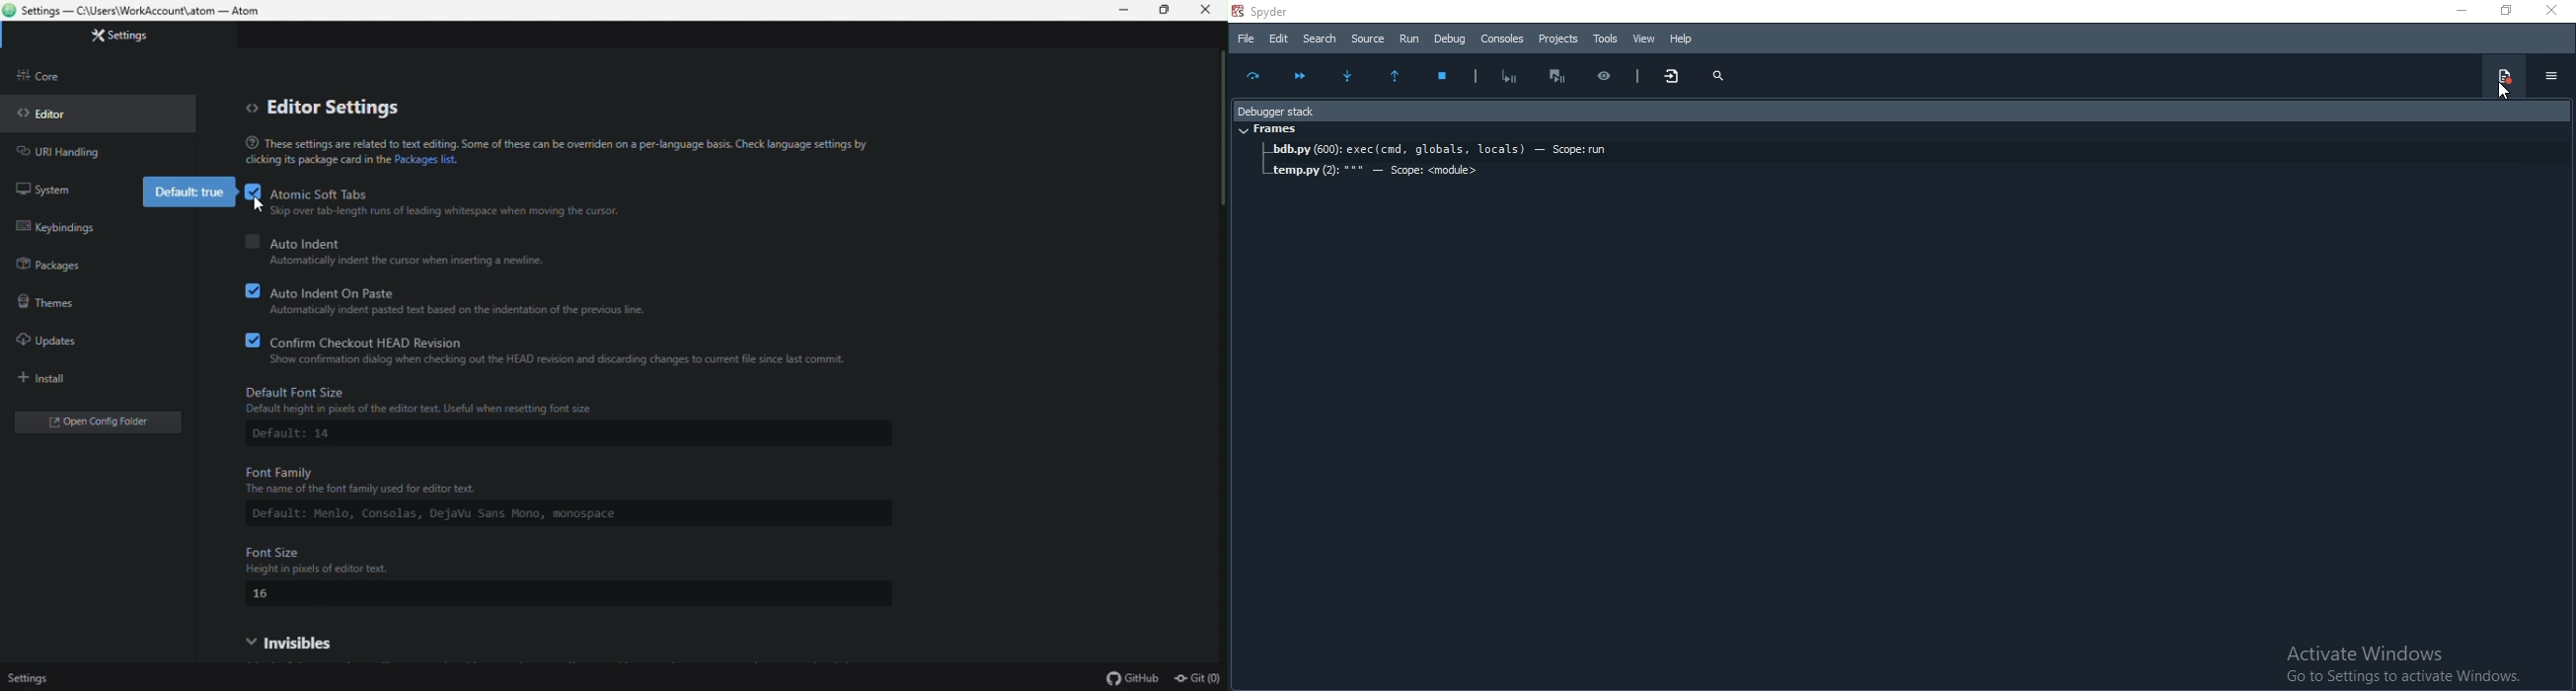 The width and height of the screenshot is (2576, 700). Describe the element at coordinates (1119, 11) in the screenshot. I see `minimize` at that location.